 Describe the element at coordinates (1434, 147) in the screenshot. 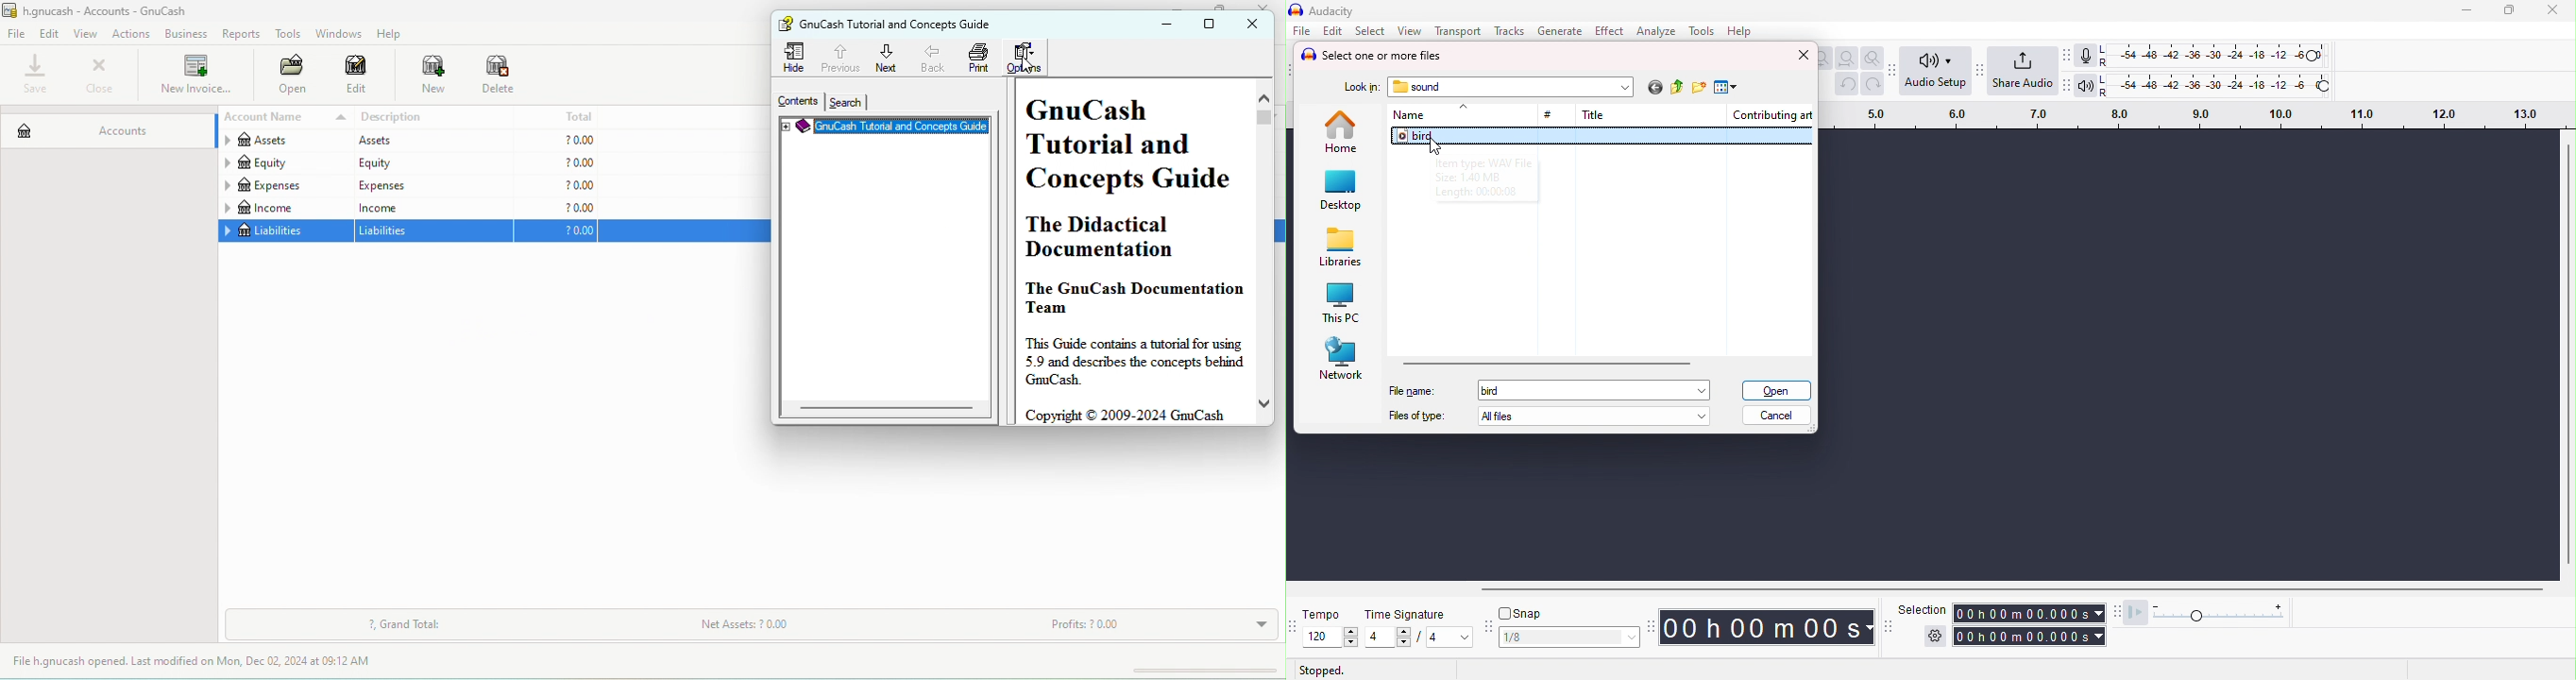

I see `cursor moved` at that location.